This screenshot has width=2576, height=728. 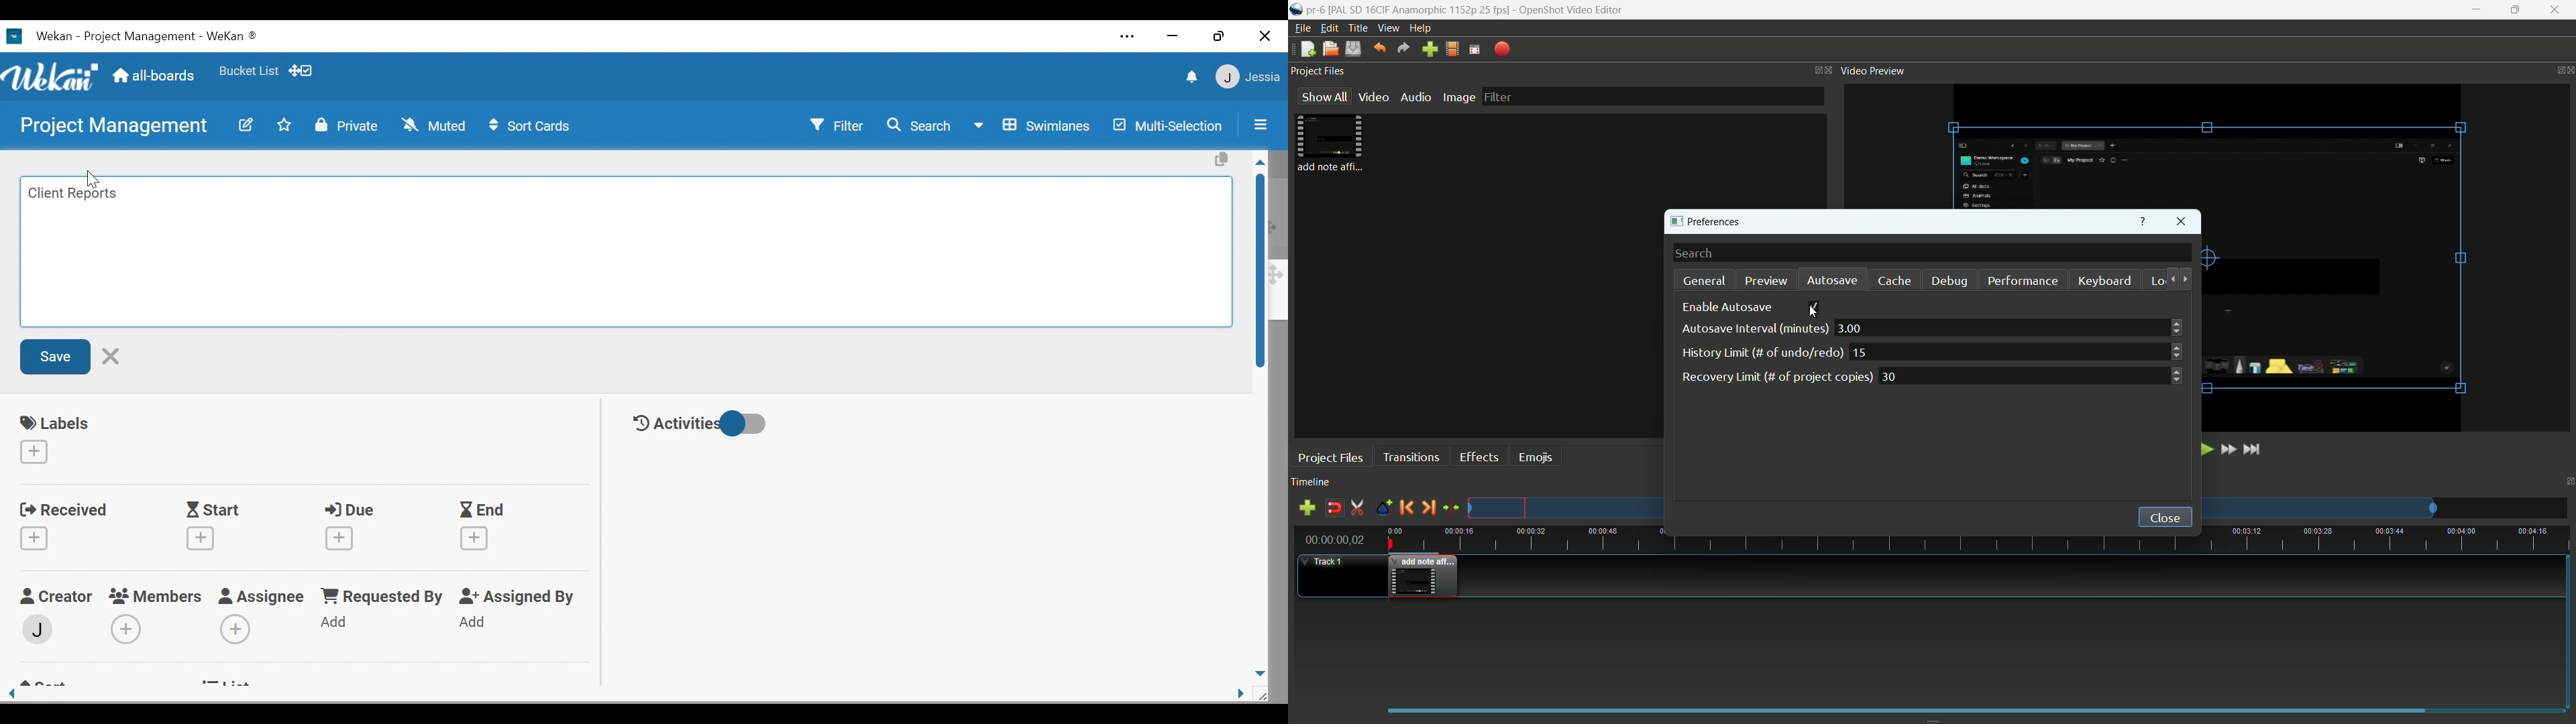 What do you see at coordinates (1030, 127) in the screenshot?
I see `Board View` at bounding box center [1030, 127].